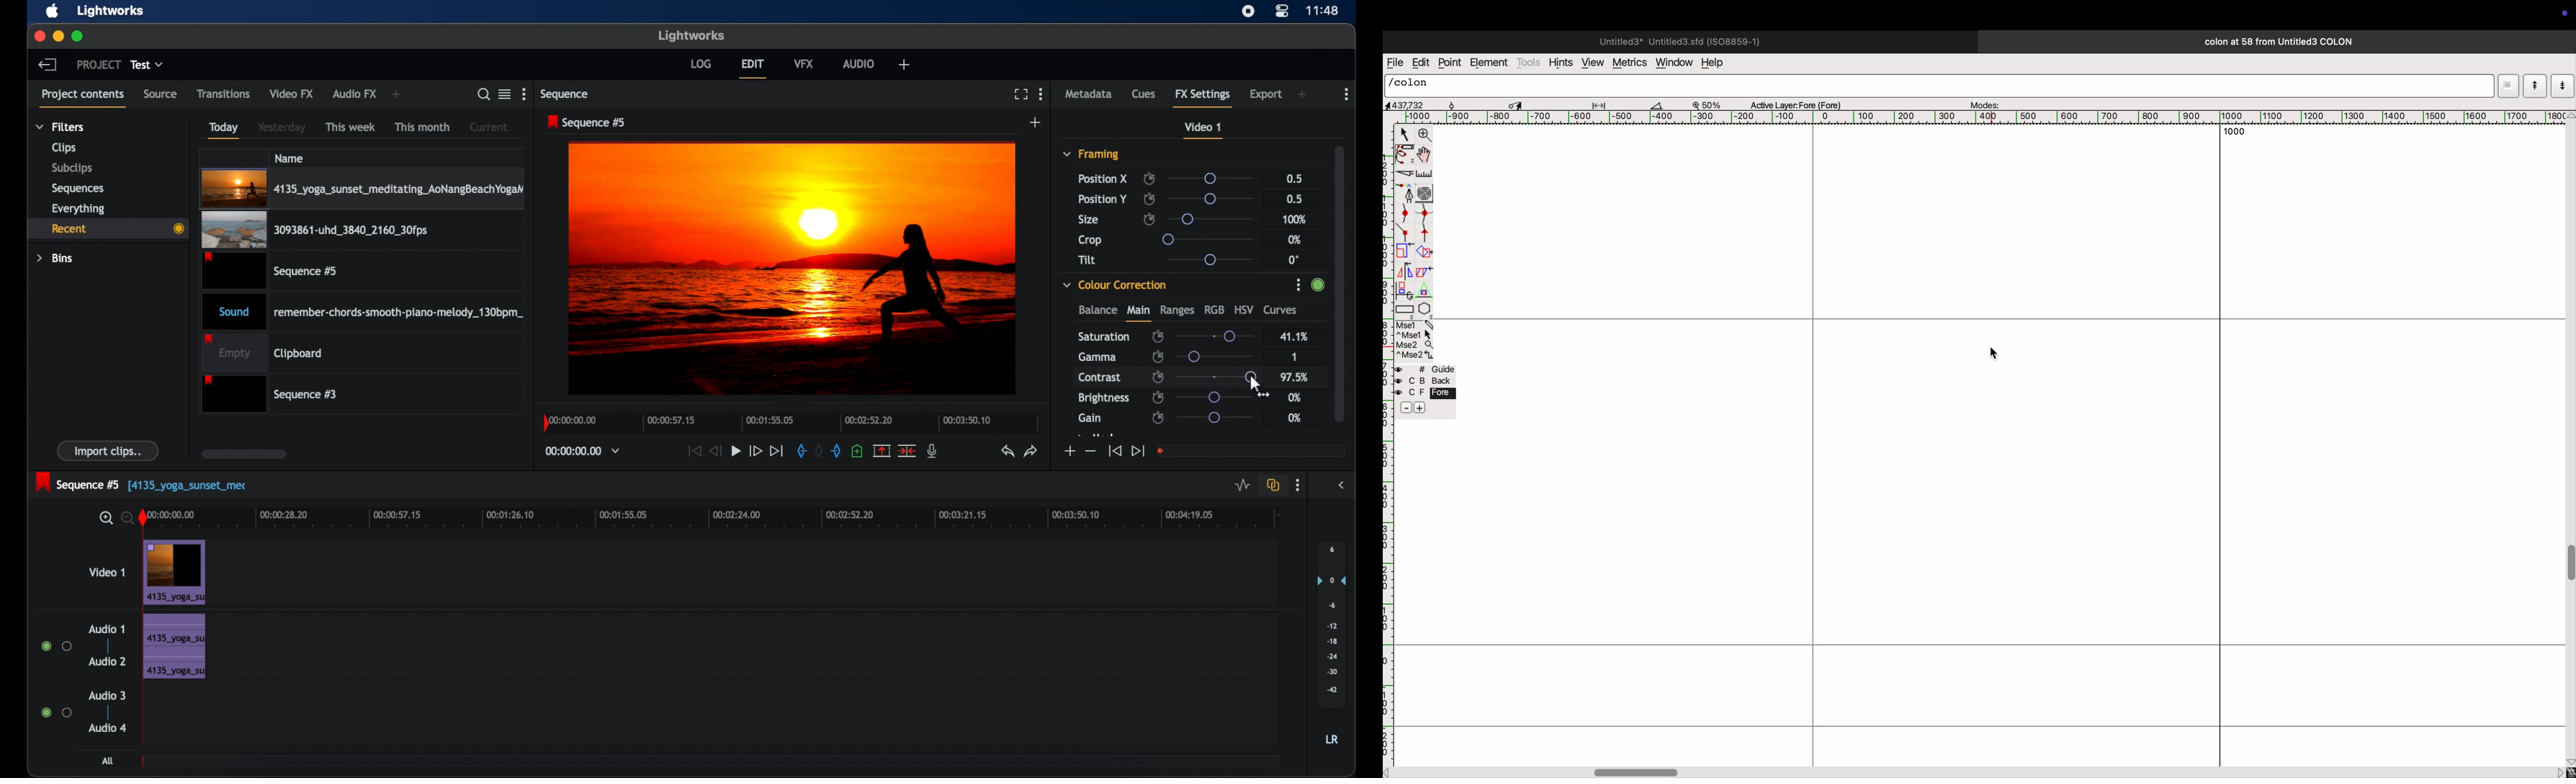  What do you see at coordinates (243, 454) in the screenshot?
I see `scroll box` at bounding box center [243, 454].